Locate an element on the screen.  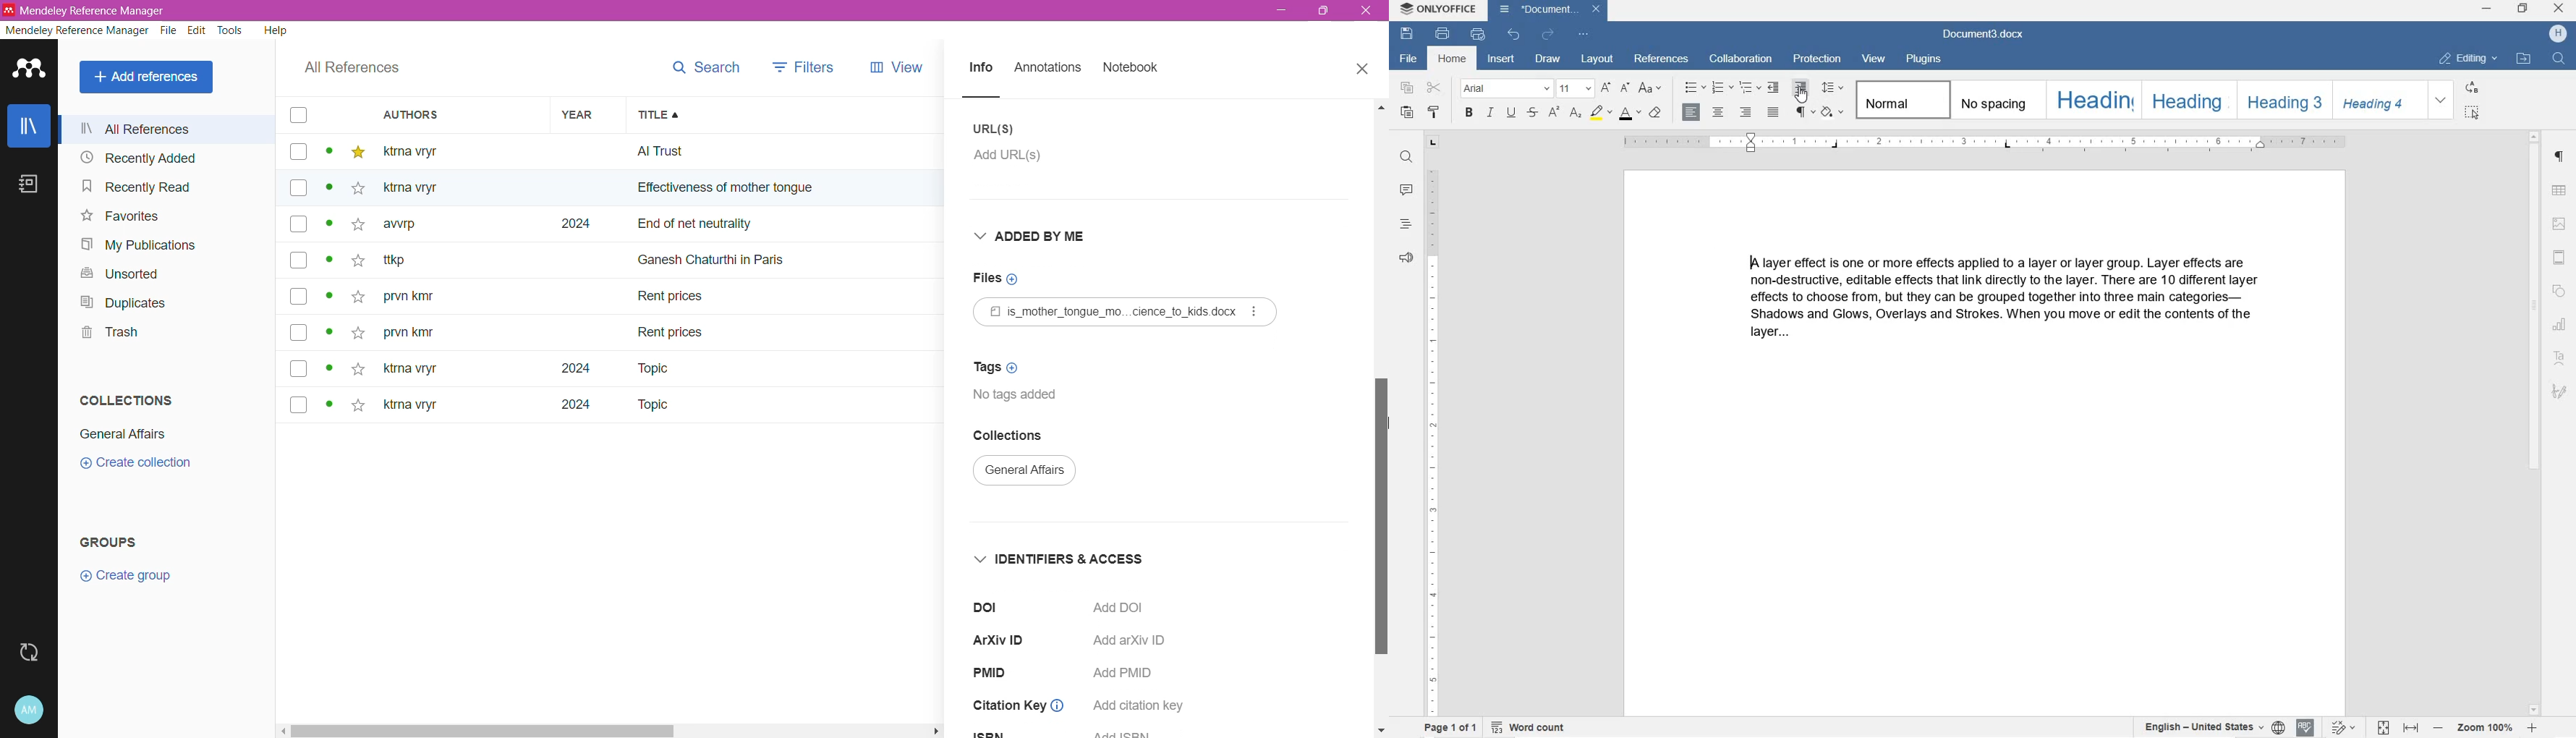
ITALIC is located at coordinates (1491, 113).